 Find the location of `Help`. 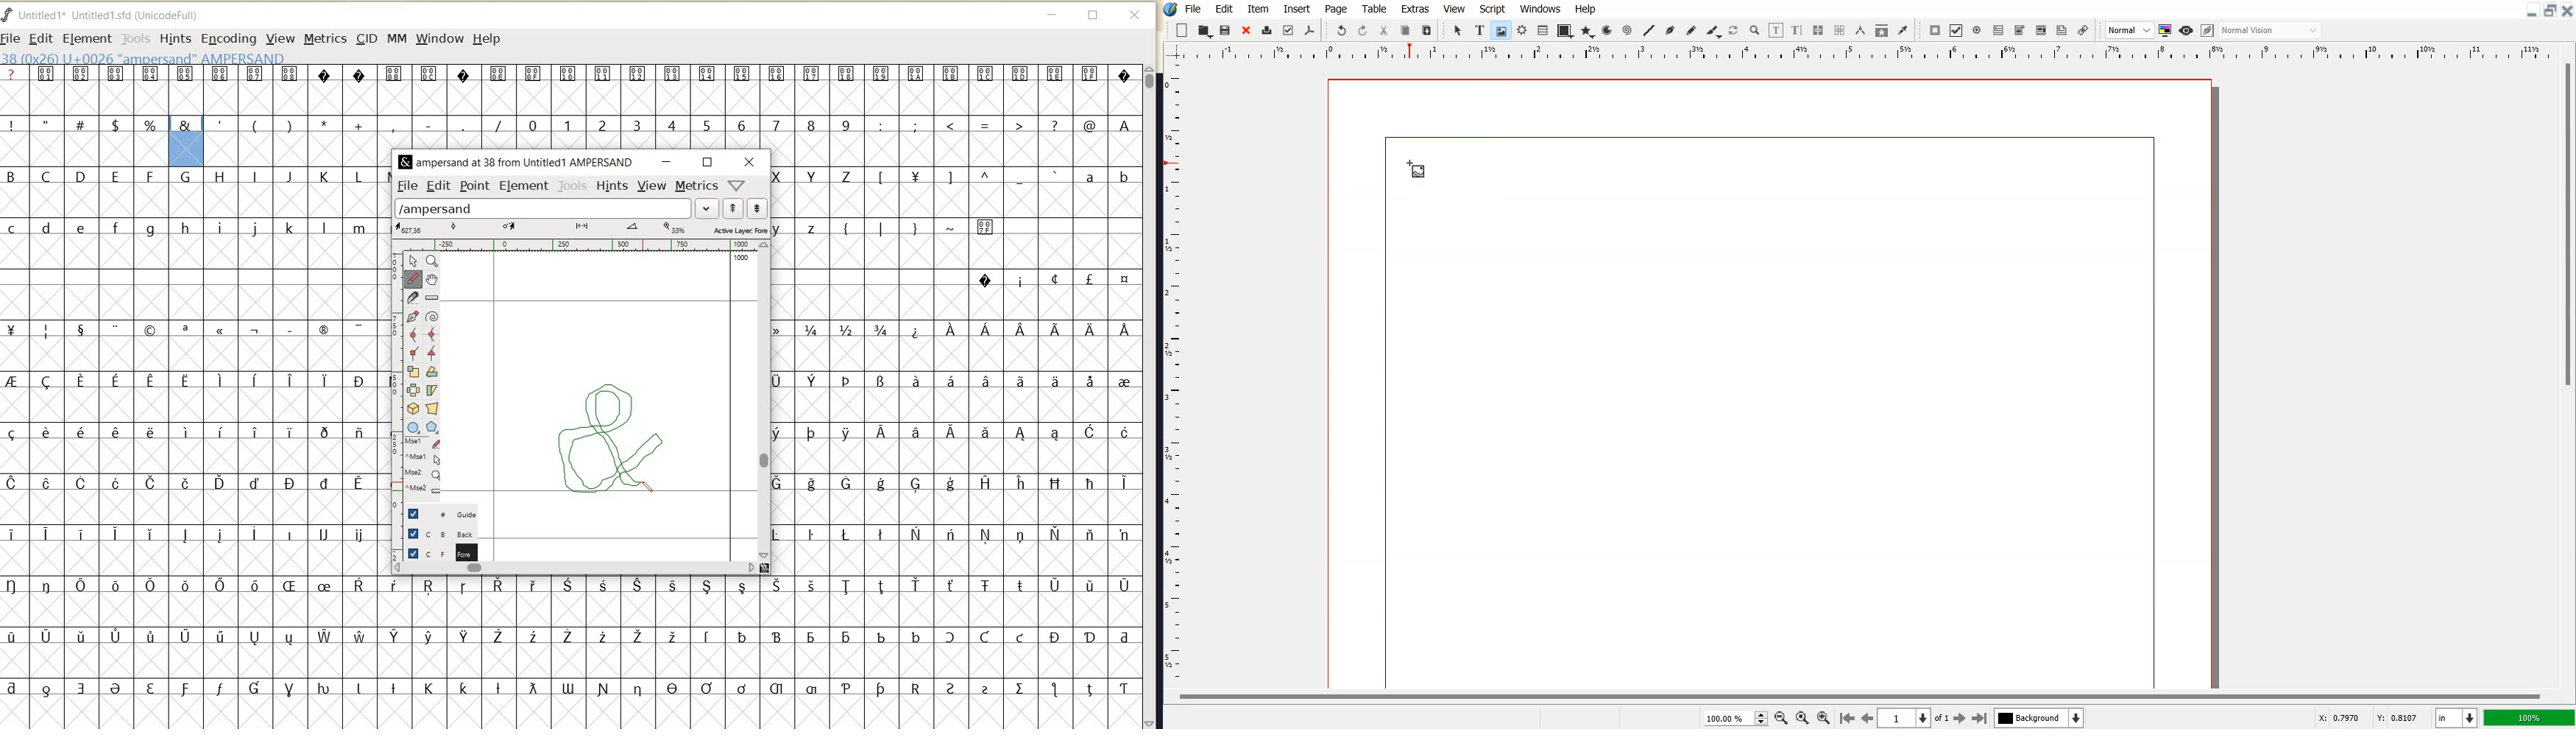

Help is located at coordinates (1586, 9).